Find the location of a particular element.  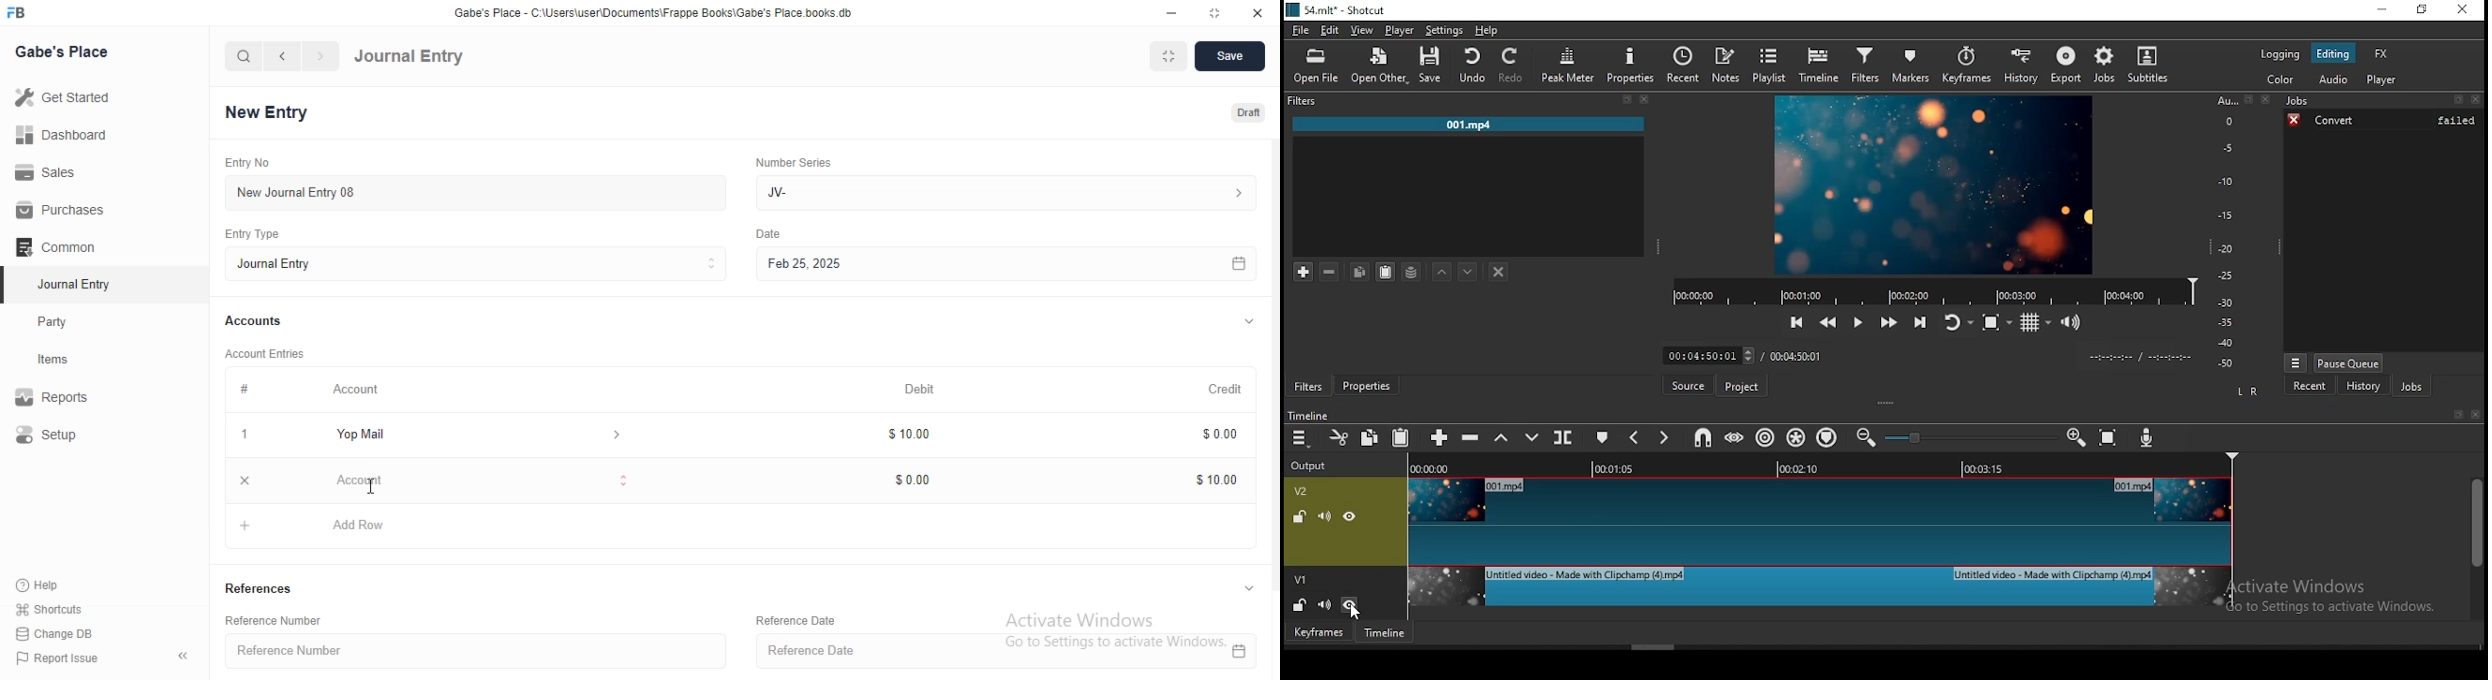

open other is located at coordinates (1377, 63).